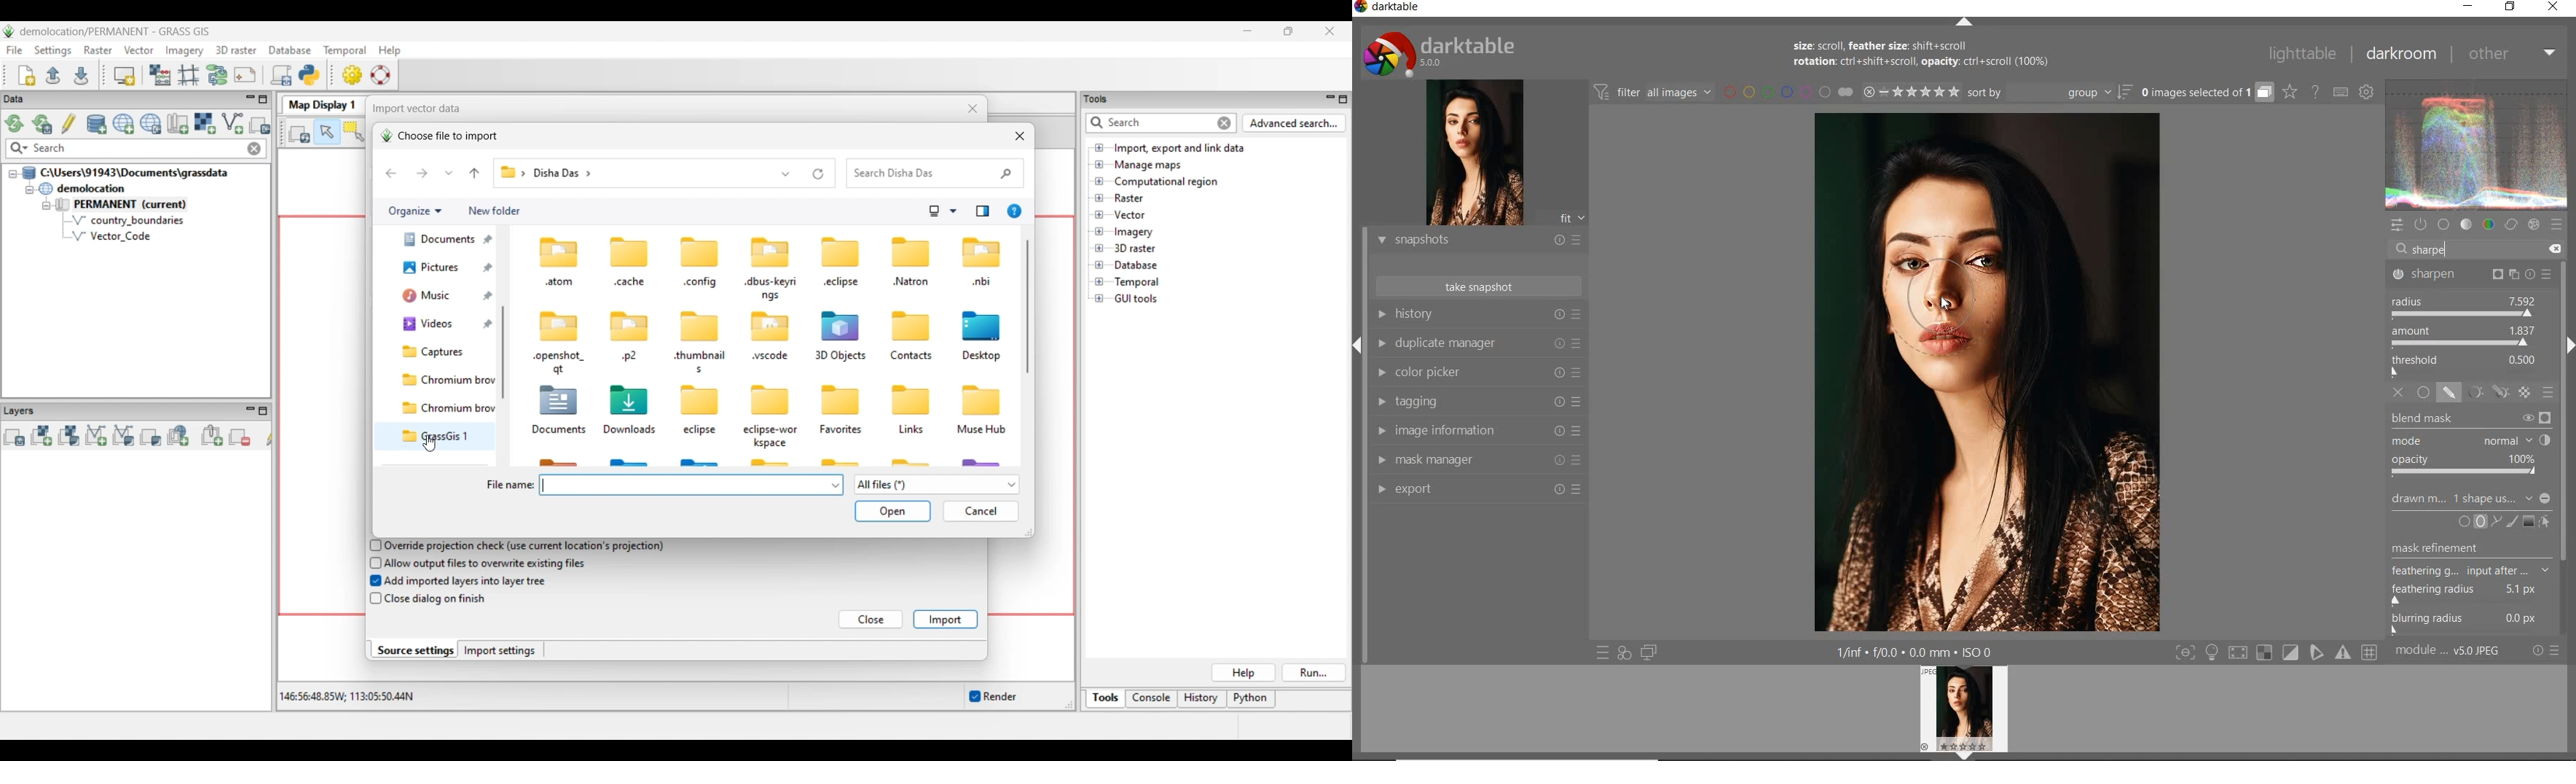 This screenshot has height=784, width=2576. What do you see at coordinates (2512, 523) in the screenshot?
I see `ADD BRUSH` at bounding box center [2512, 523].